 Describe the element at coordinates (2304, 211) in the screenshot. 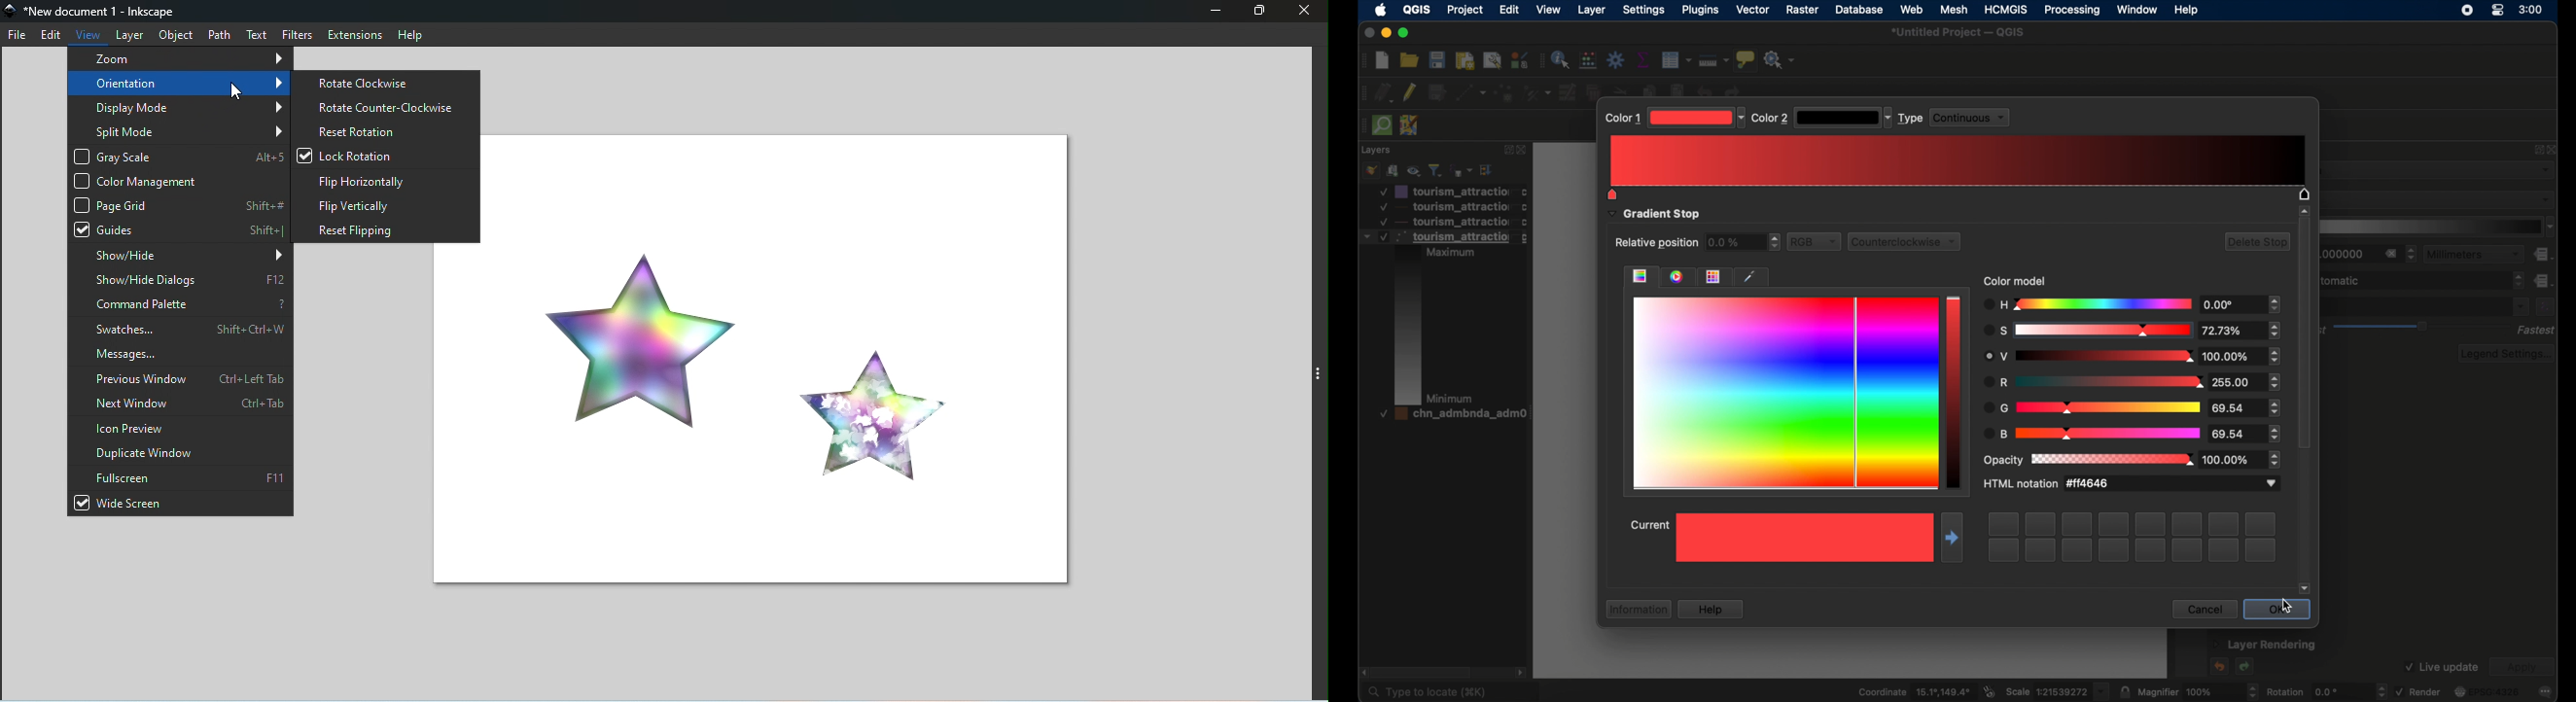

I see `scroll up` at that location.